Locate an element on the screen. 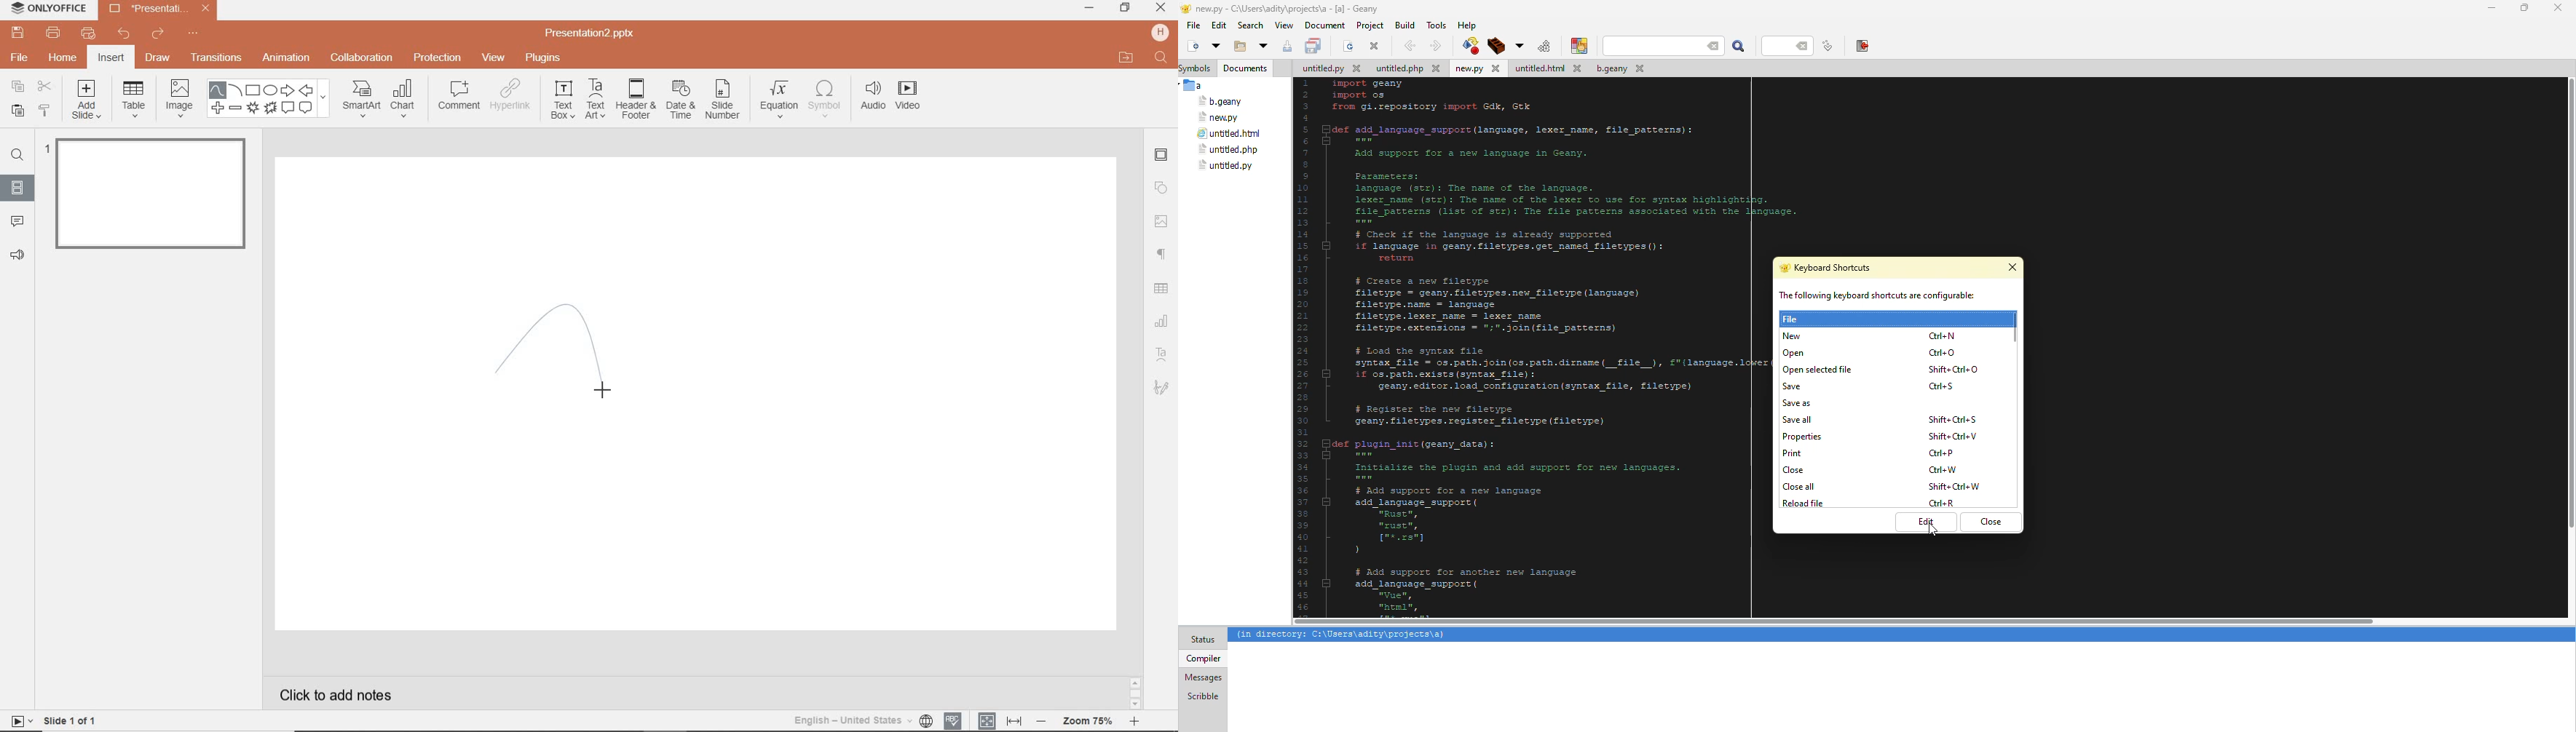 The width and height of the screenshot is (2576, 756). SYMBOL is located at coordinates (825, 99).